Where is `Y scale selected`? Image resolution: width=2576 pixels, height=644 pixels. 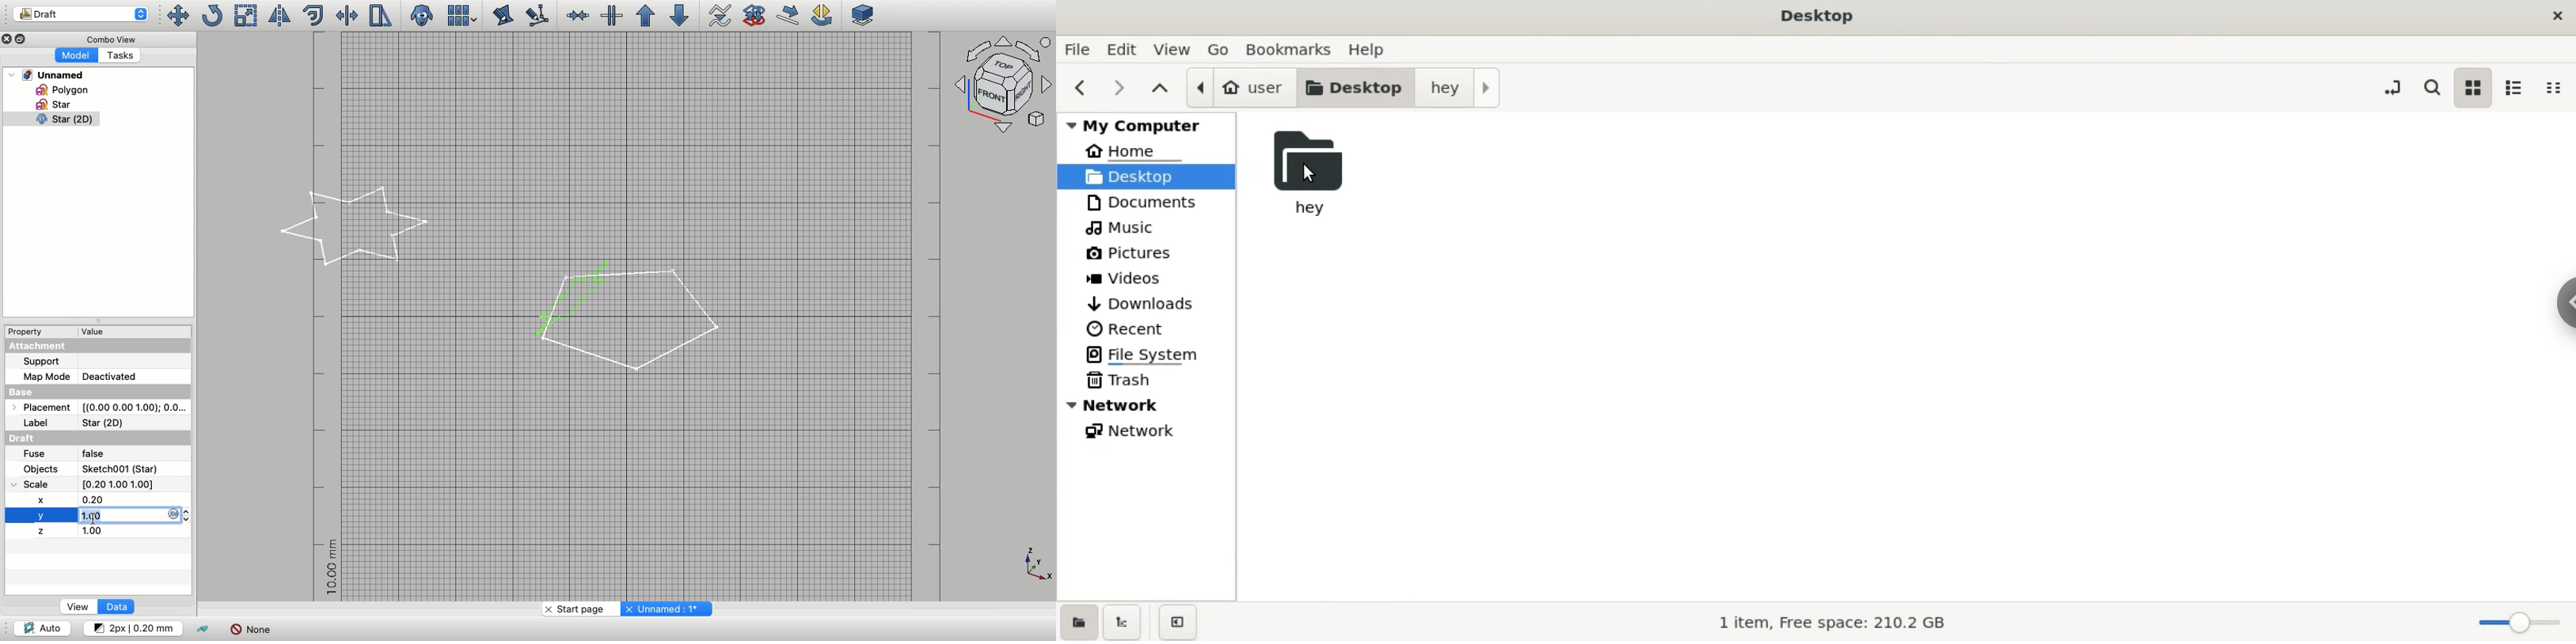 Y scale selected is located at coordinates (41, 515).